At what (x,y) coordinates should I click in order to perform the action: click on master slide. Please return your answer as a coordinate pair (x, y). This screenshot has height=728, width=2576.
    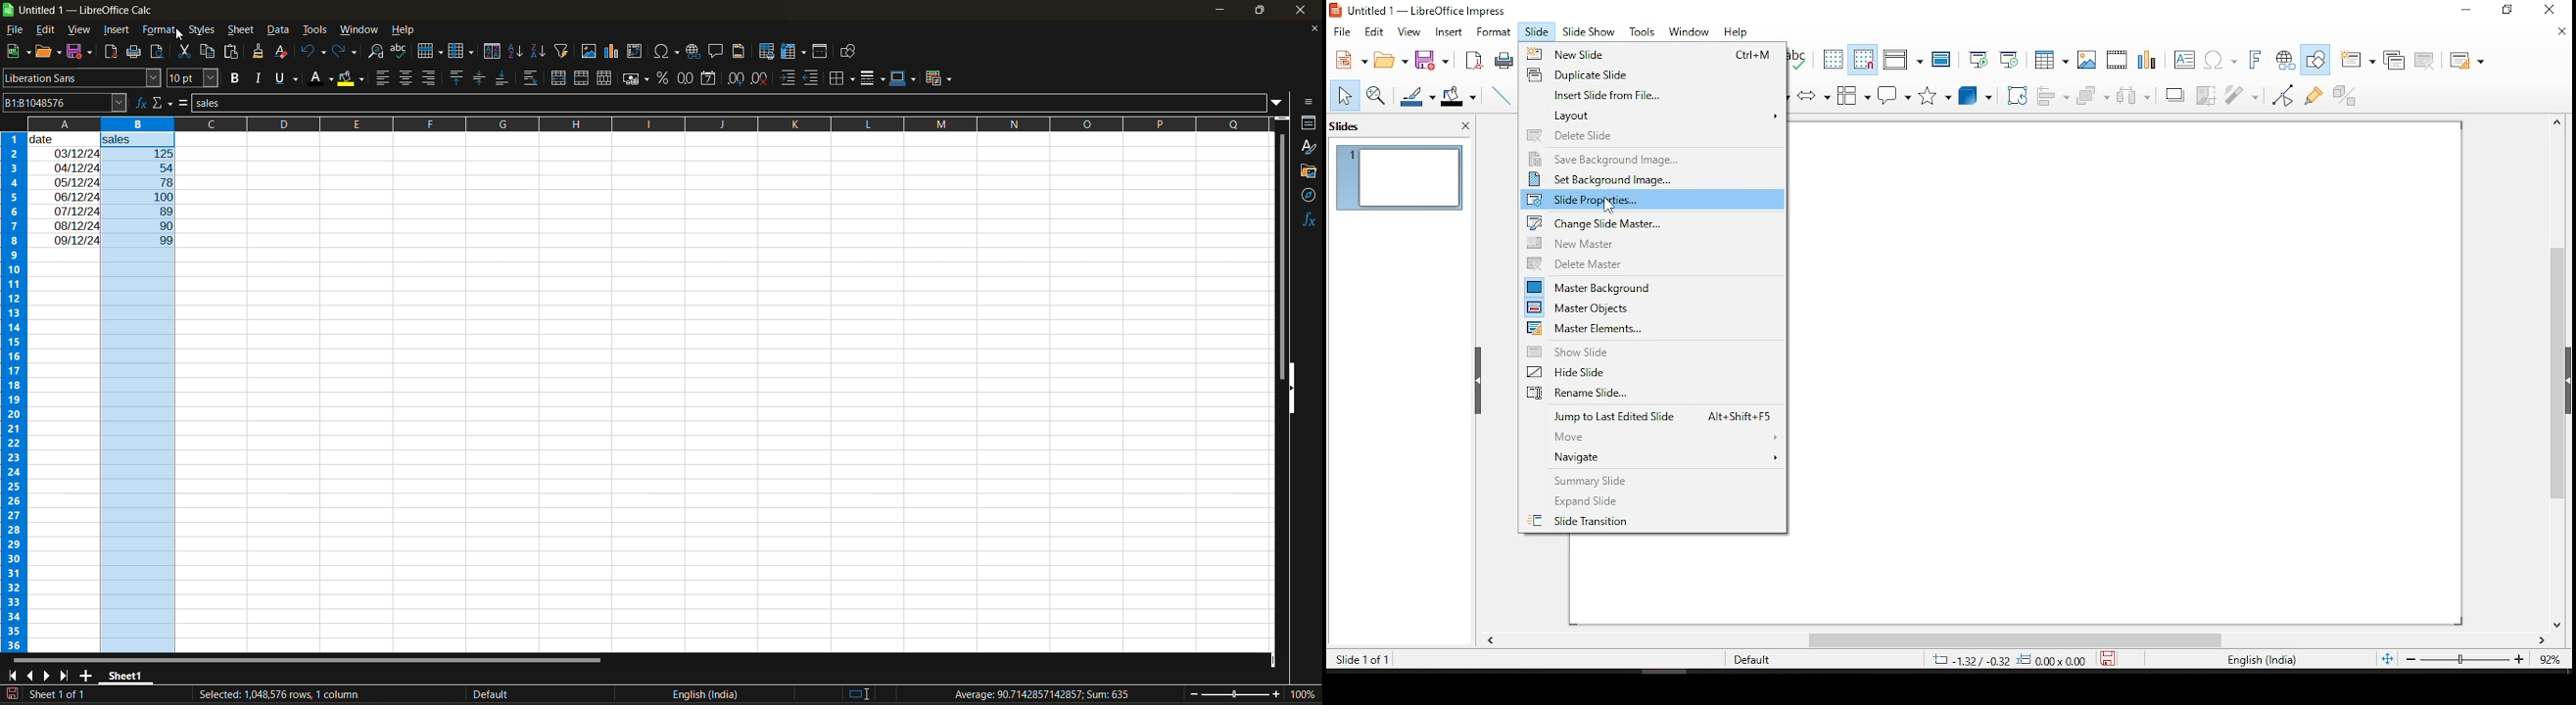
    Looking at the image, I should click on (1944, 59).